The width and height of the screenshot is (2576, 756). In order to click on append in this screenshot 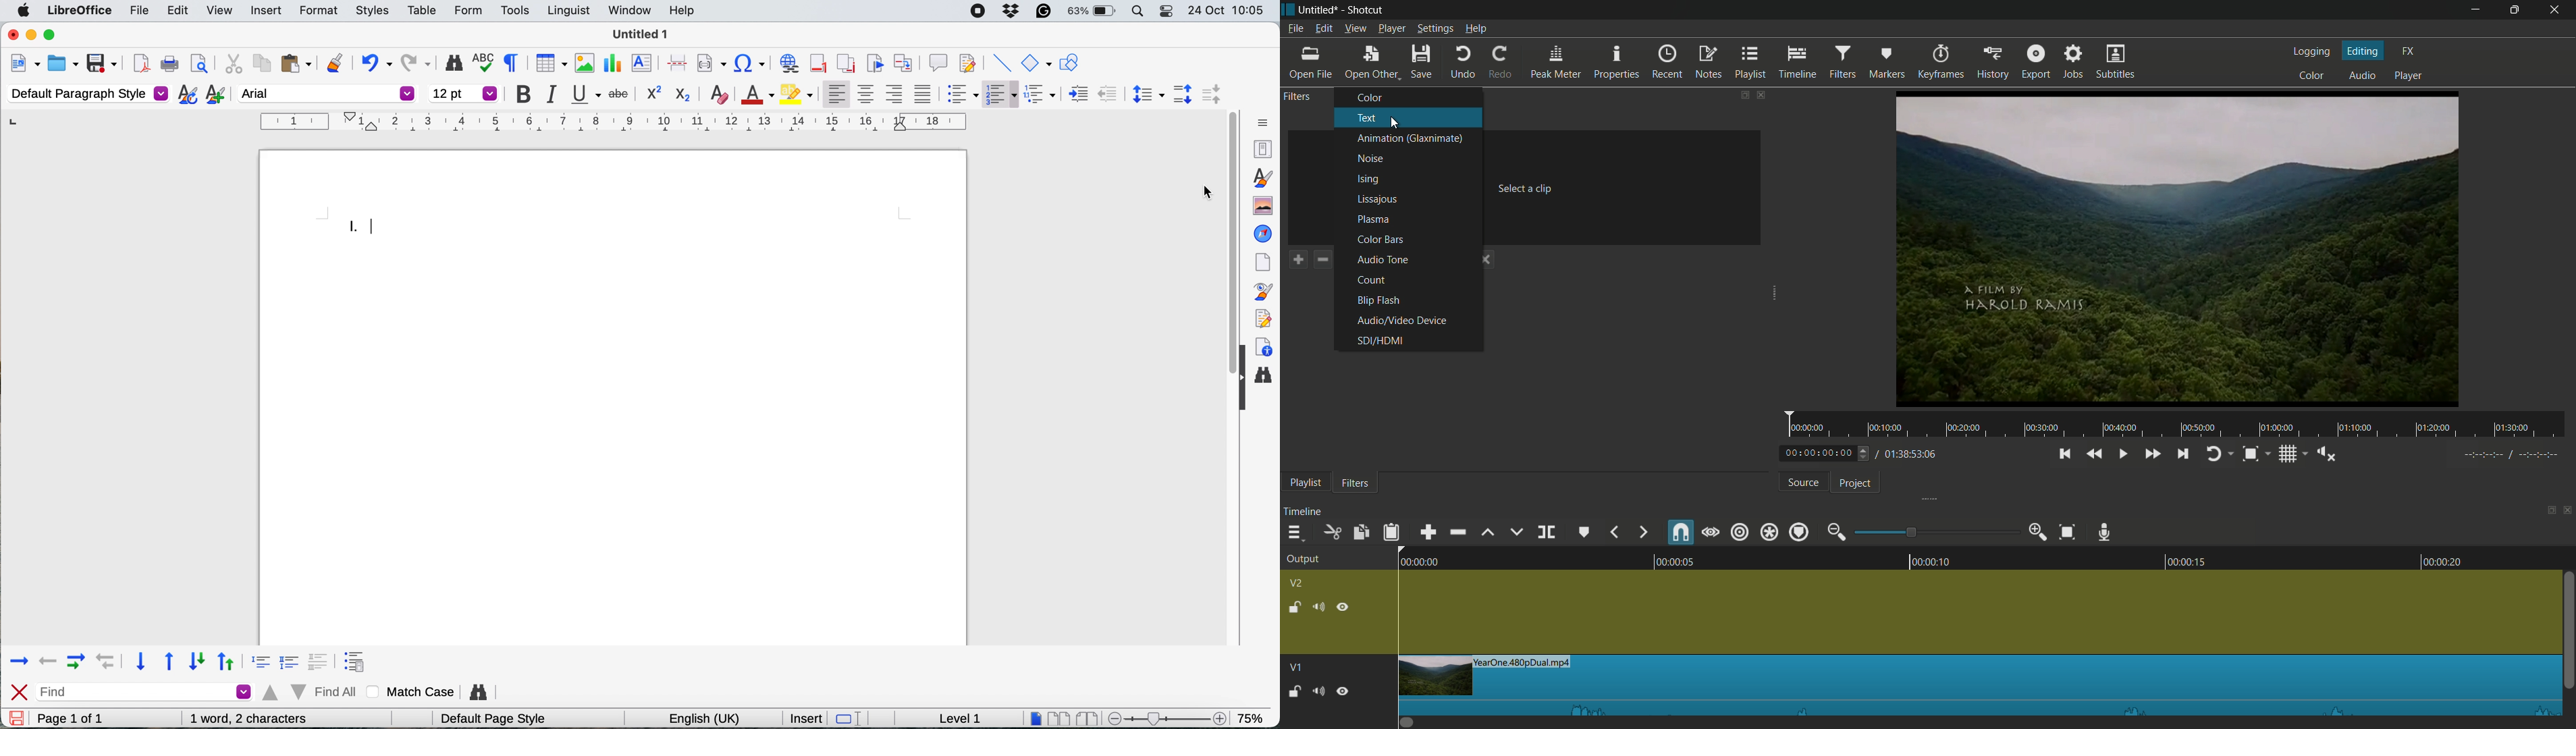, I will do `click(1425, 532)`.